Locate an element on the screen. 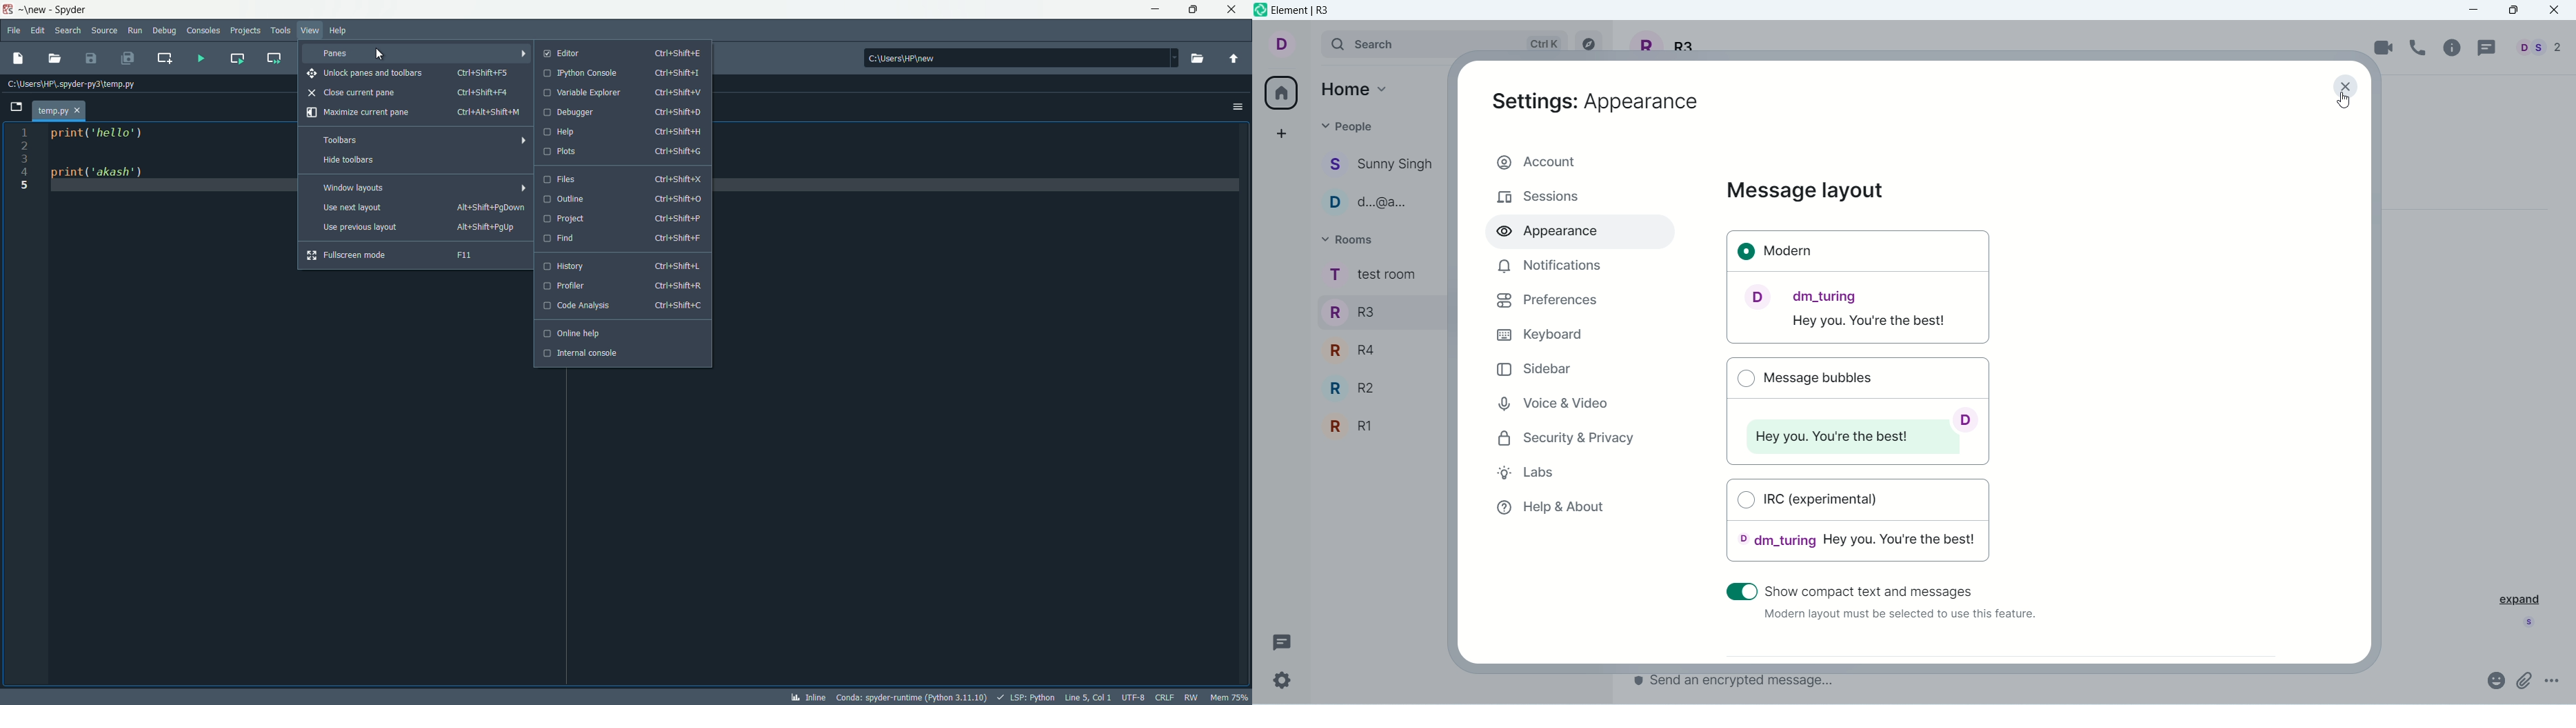 The width and height of the screenshot is (2576, 728). settings is located at coordinates (1282, 681).